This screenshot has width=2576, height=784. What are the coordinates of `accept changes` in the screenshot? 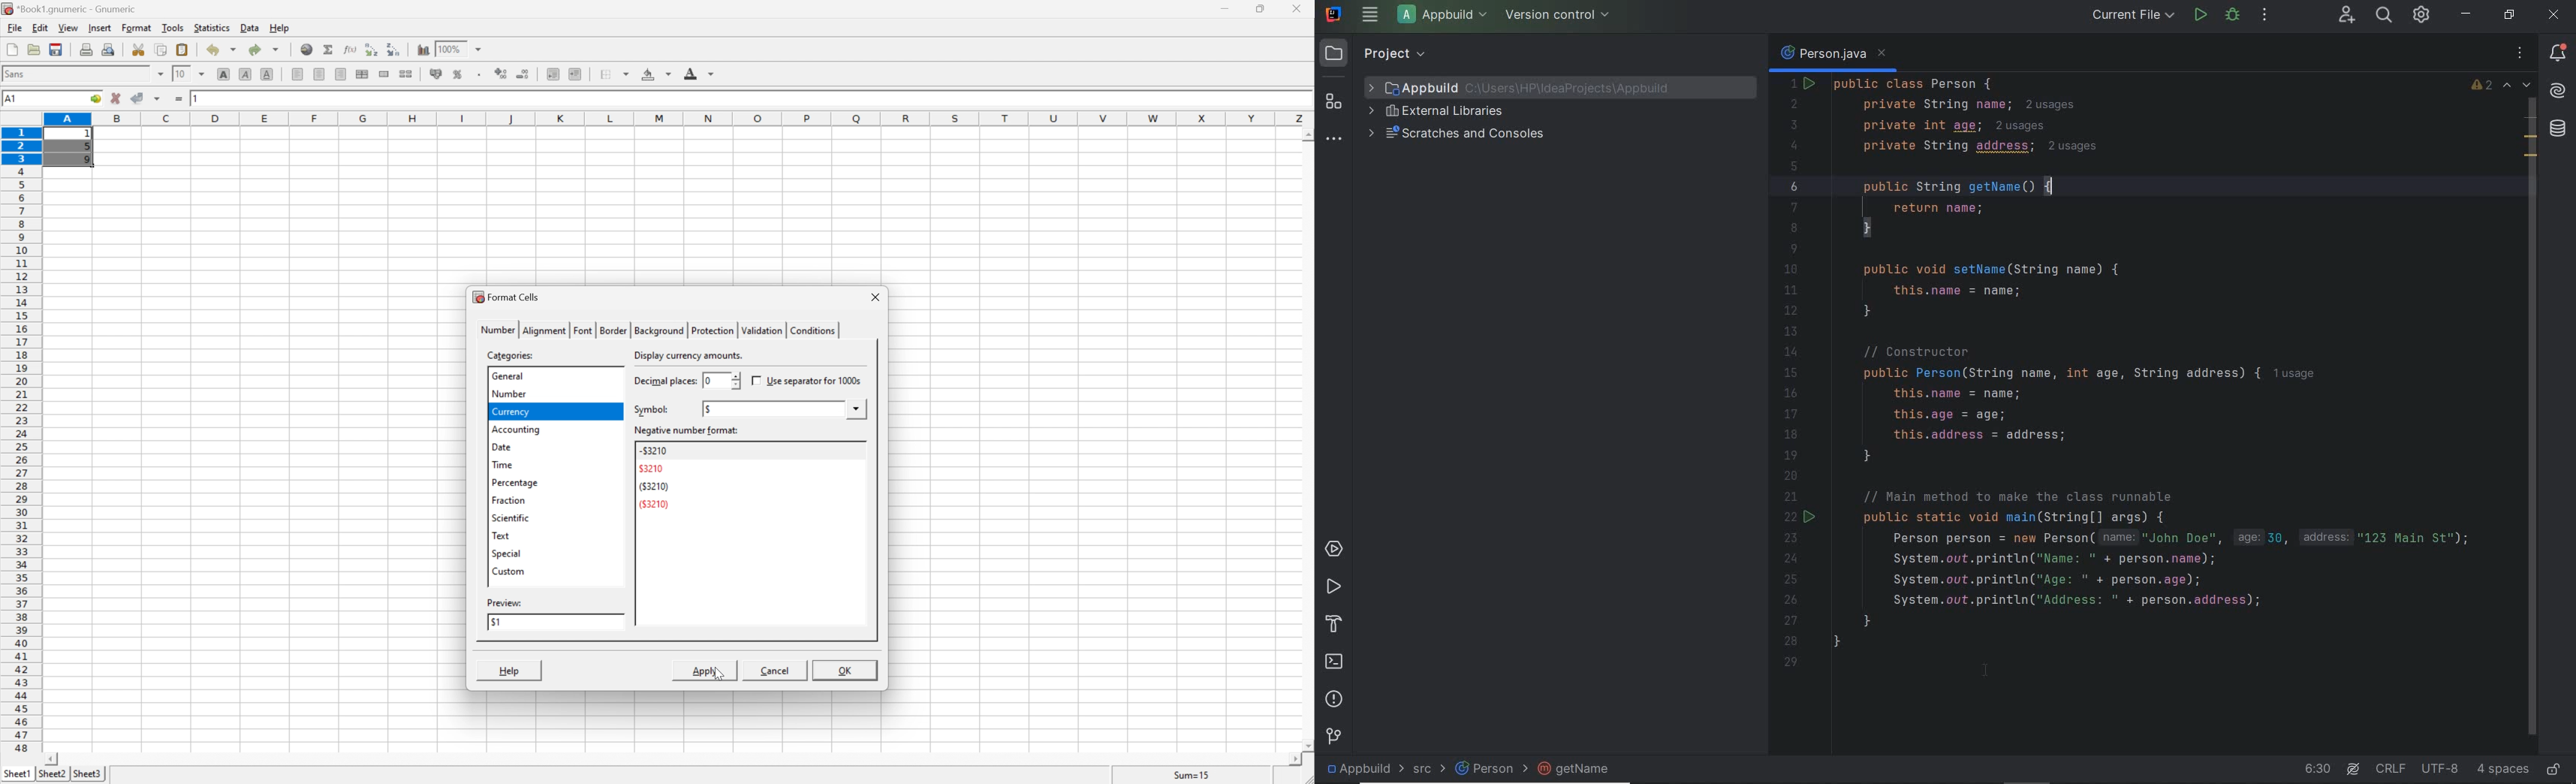 It's located at (138, 97).